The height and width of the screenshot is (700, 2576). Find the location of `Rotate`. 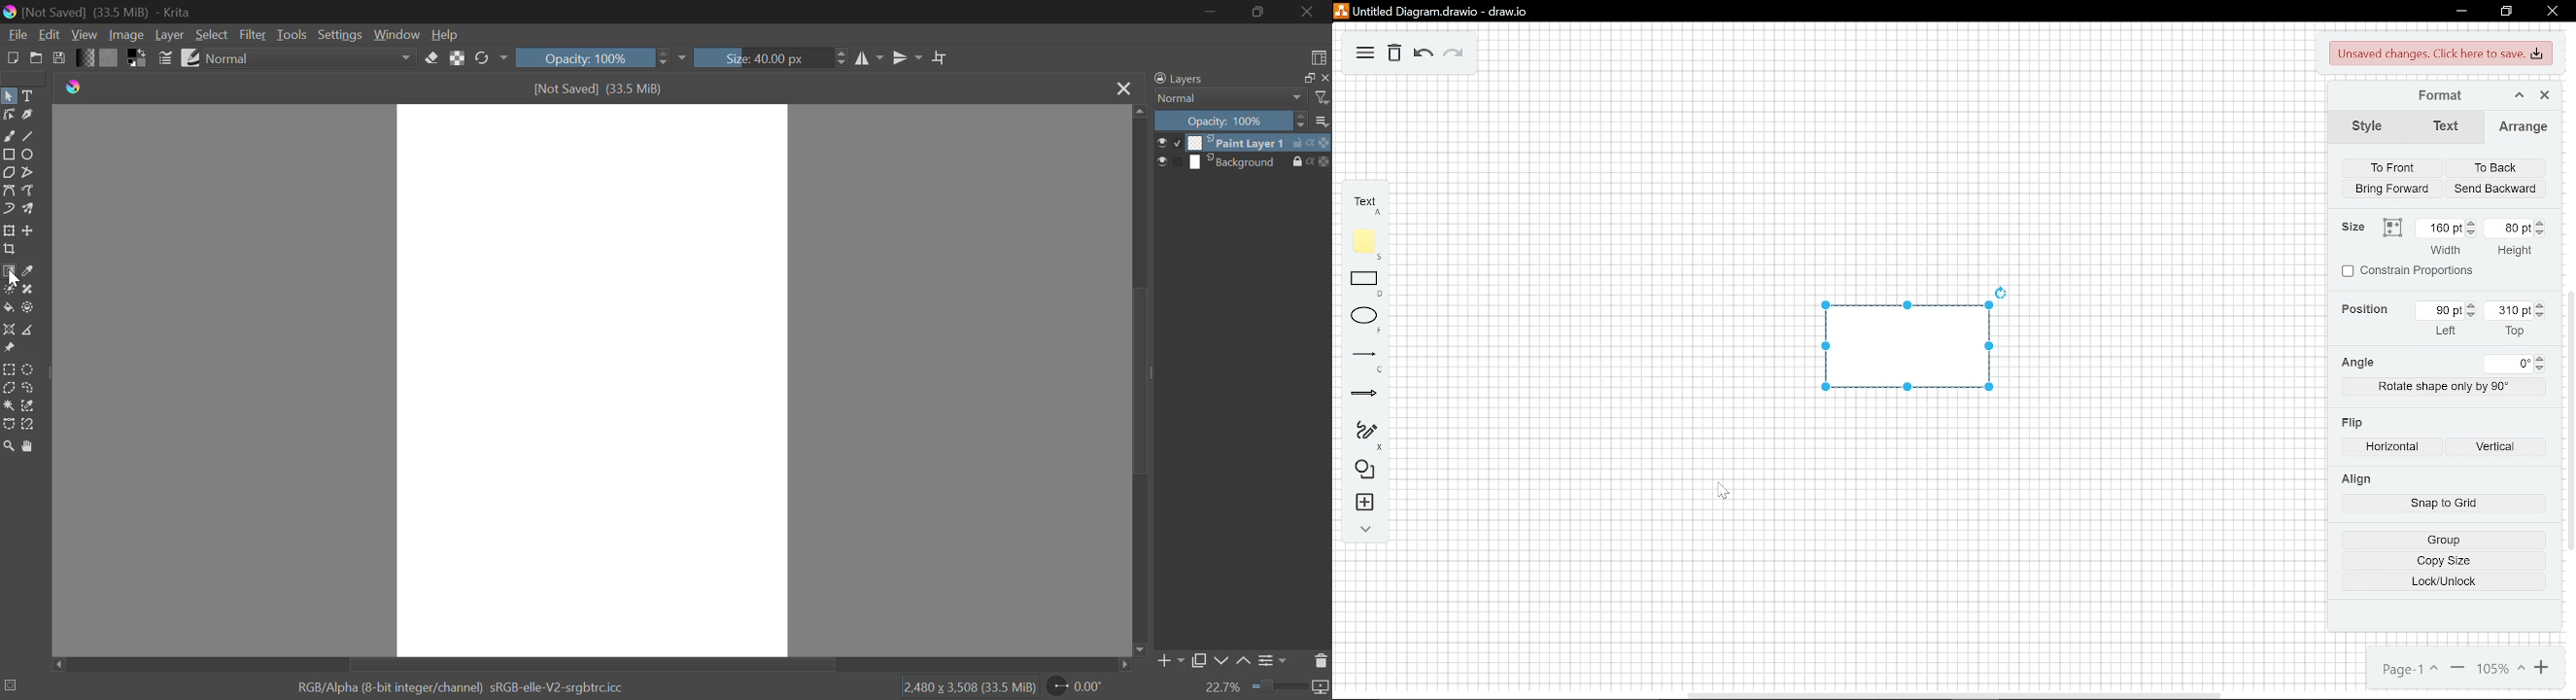

Rotate is located at coordinates (491, 59).